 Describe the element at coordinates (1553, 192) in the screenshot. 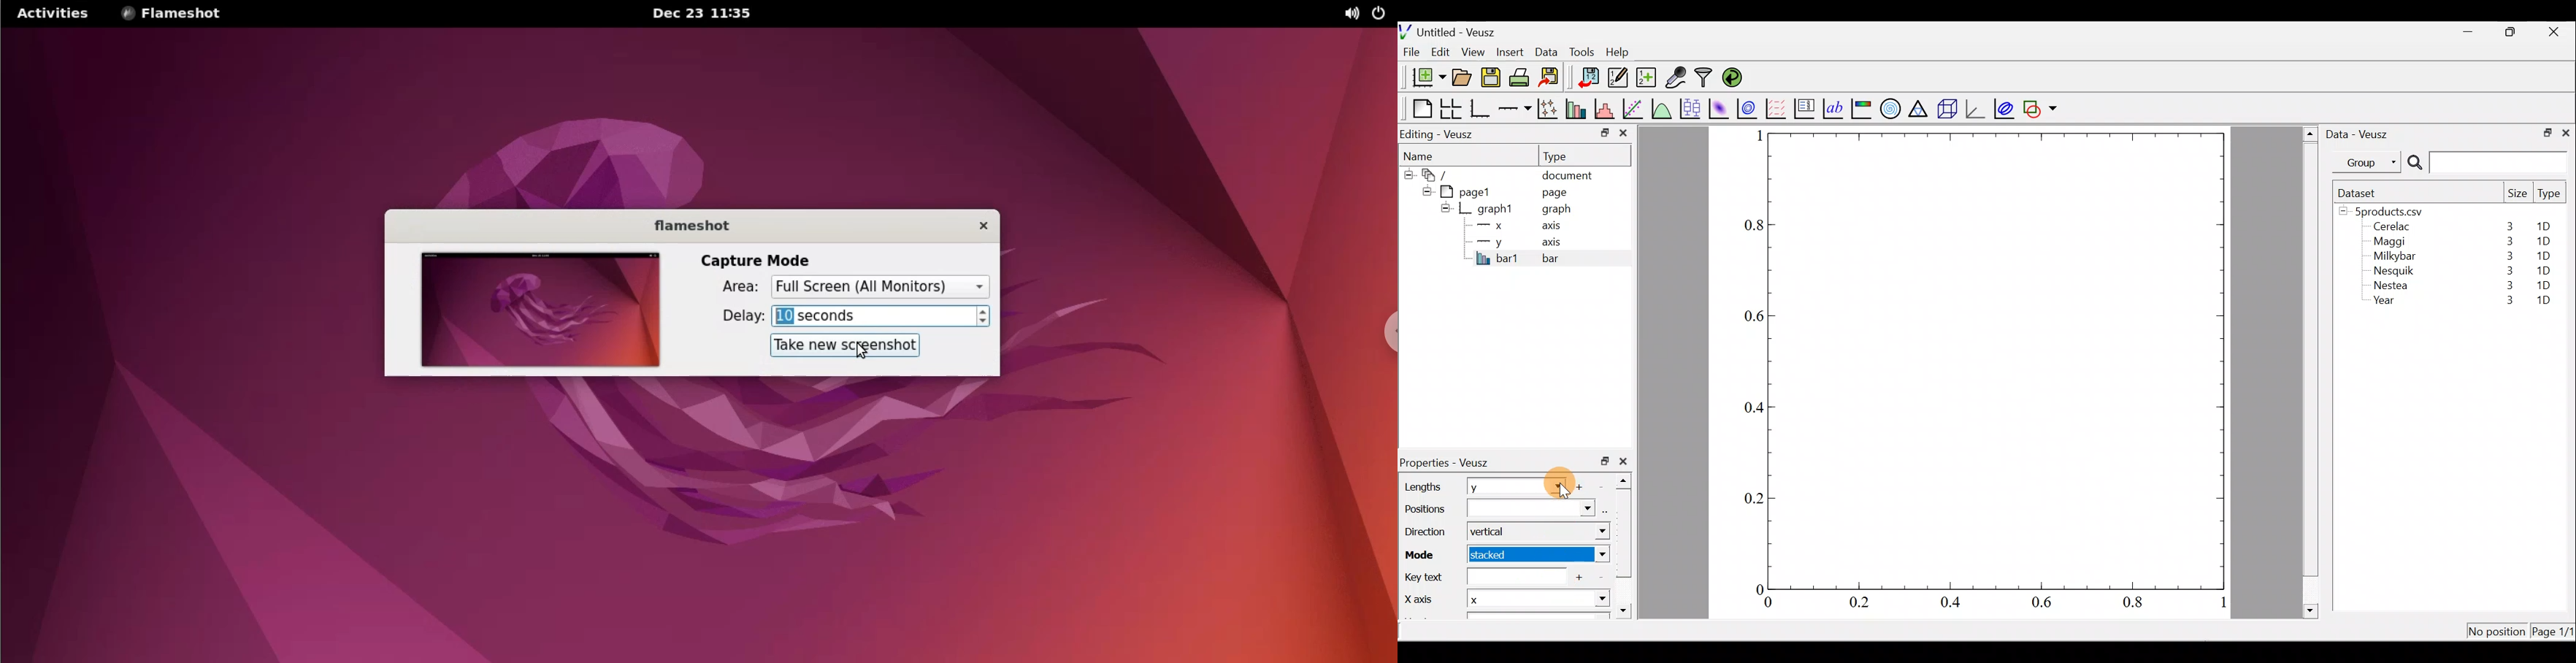

I see `page` at that location.